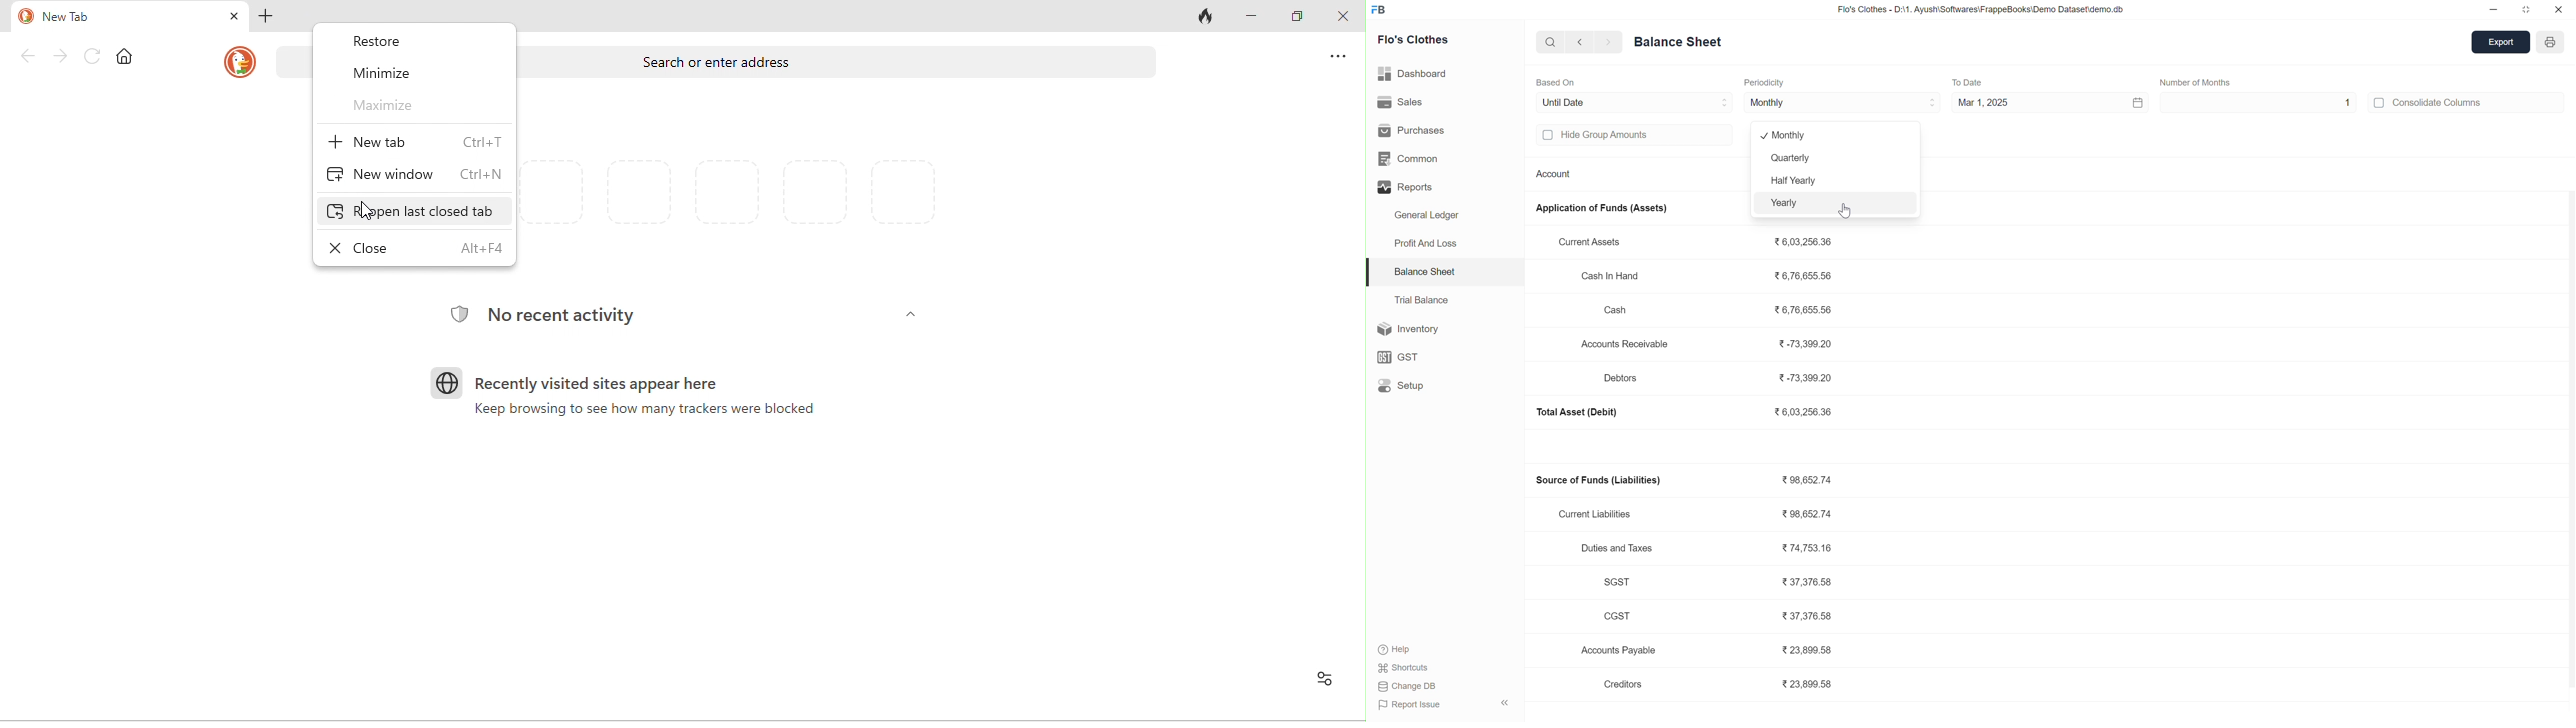 The image size is (2576, 728). What do you see at coordinates (2349, 103) in the screenshot?
I see `1` at bounding box center [2349, 103].